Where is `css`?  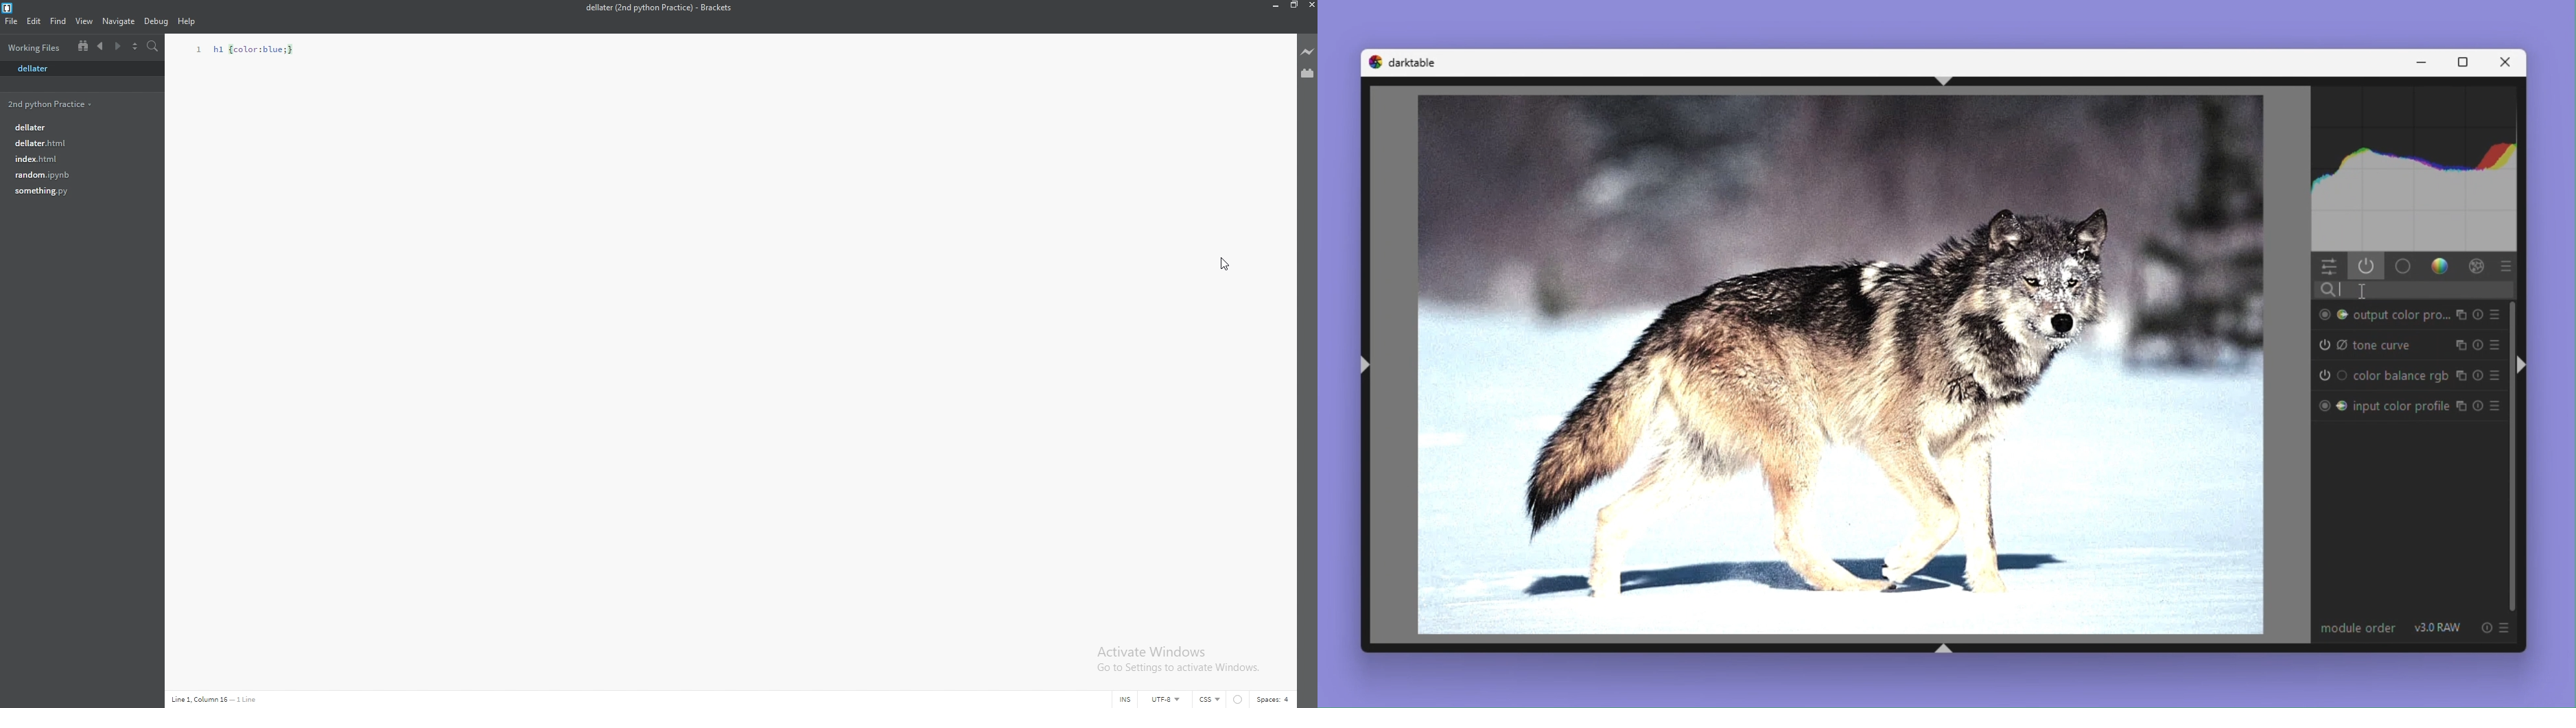
css is located at coordinates (1210, 699).